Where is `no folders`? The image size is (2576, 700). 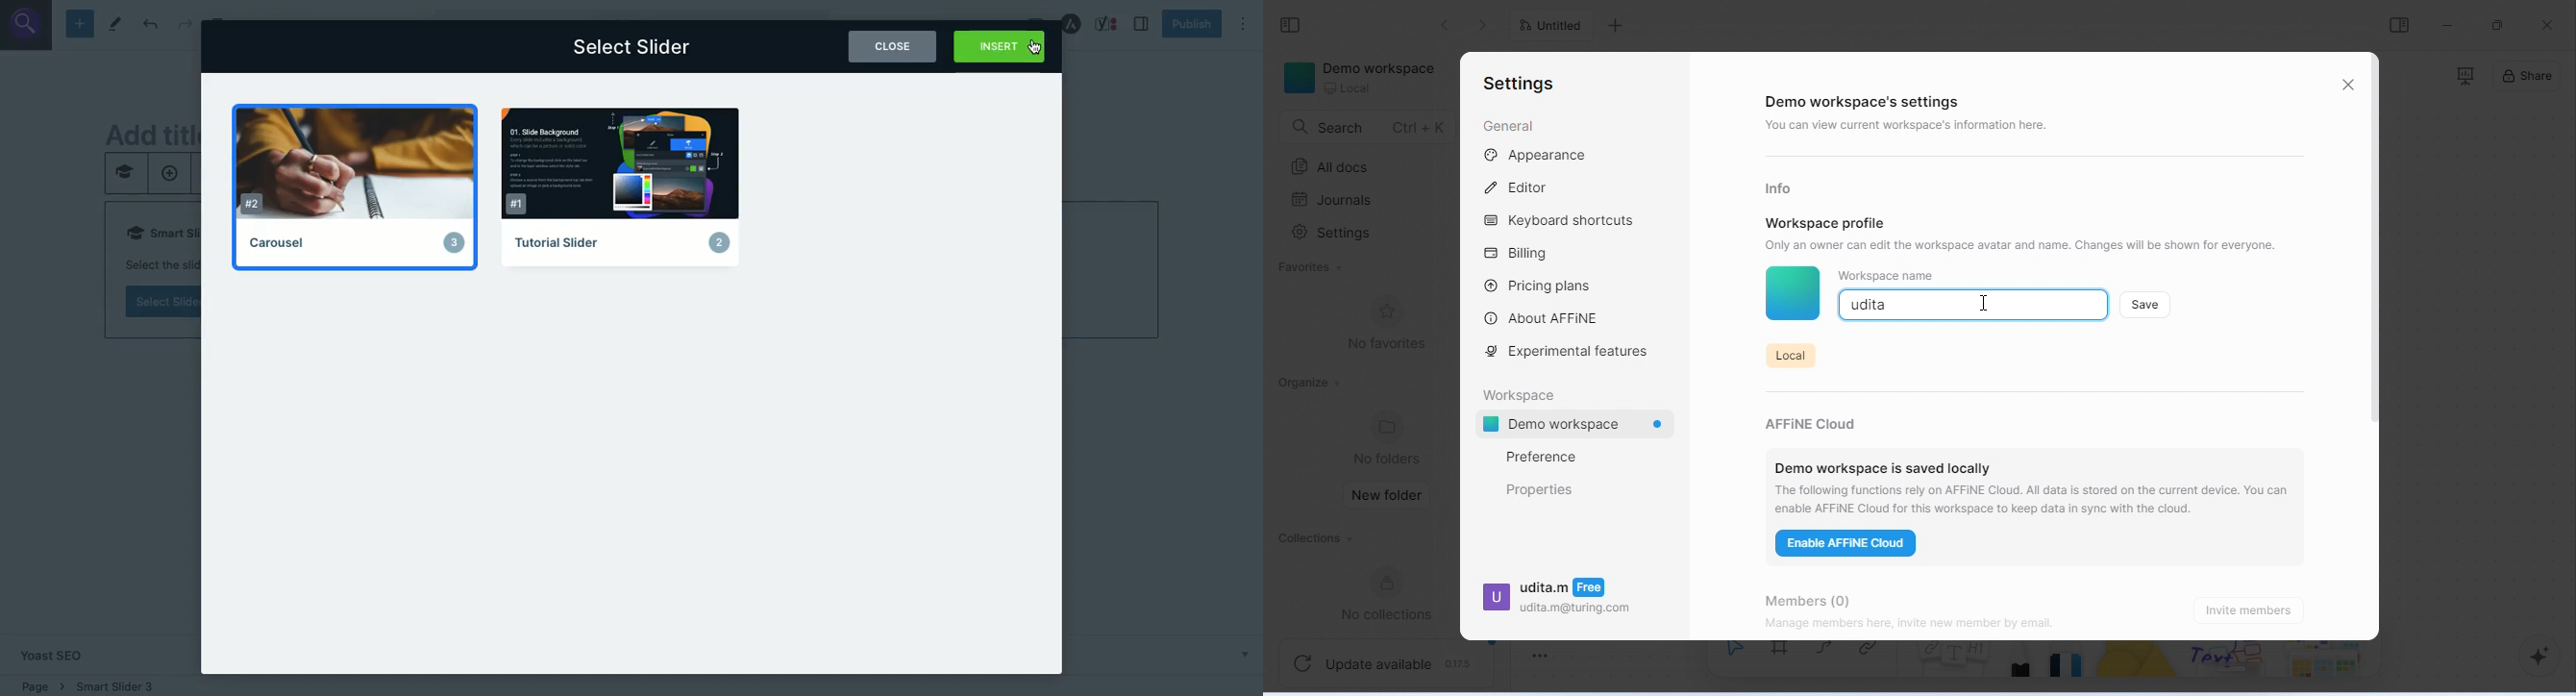 no folders is located at coordinates (1390, 437).